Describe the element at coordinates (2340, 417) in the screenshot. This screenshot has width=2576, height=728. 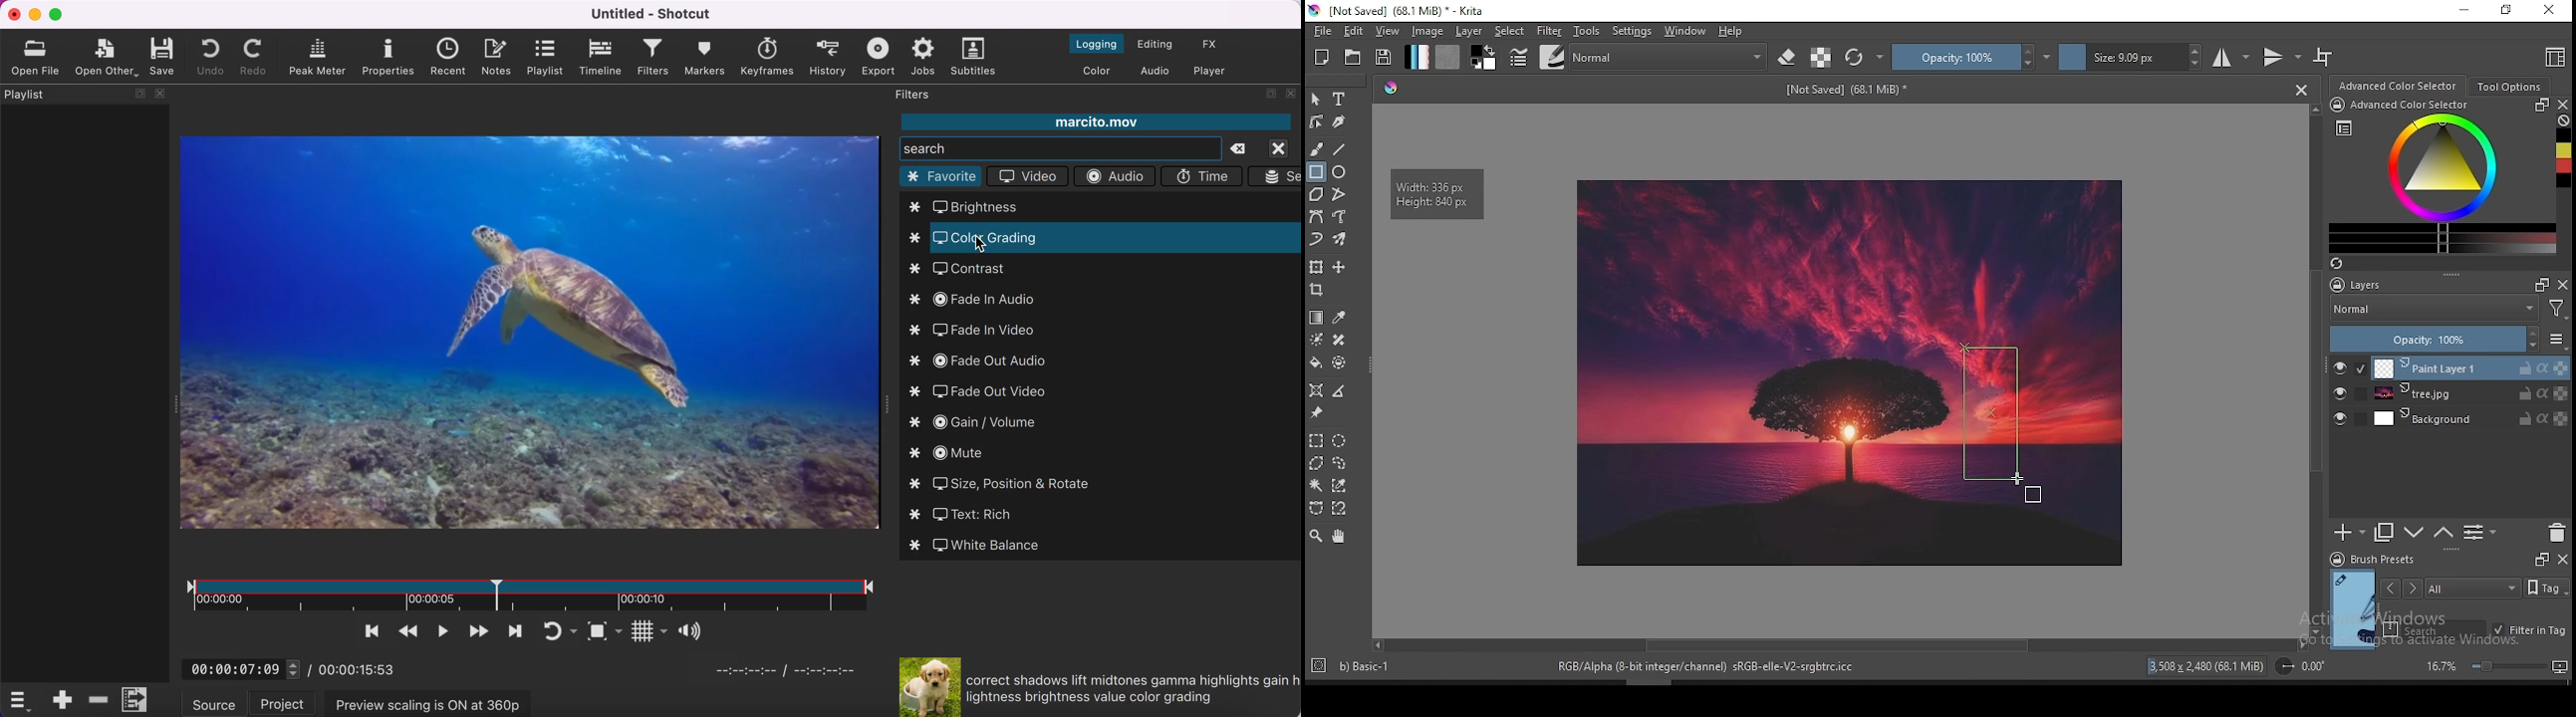
I see `layer visibility on/off` at that location.